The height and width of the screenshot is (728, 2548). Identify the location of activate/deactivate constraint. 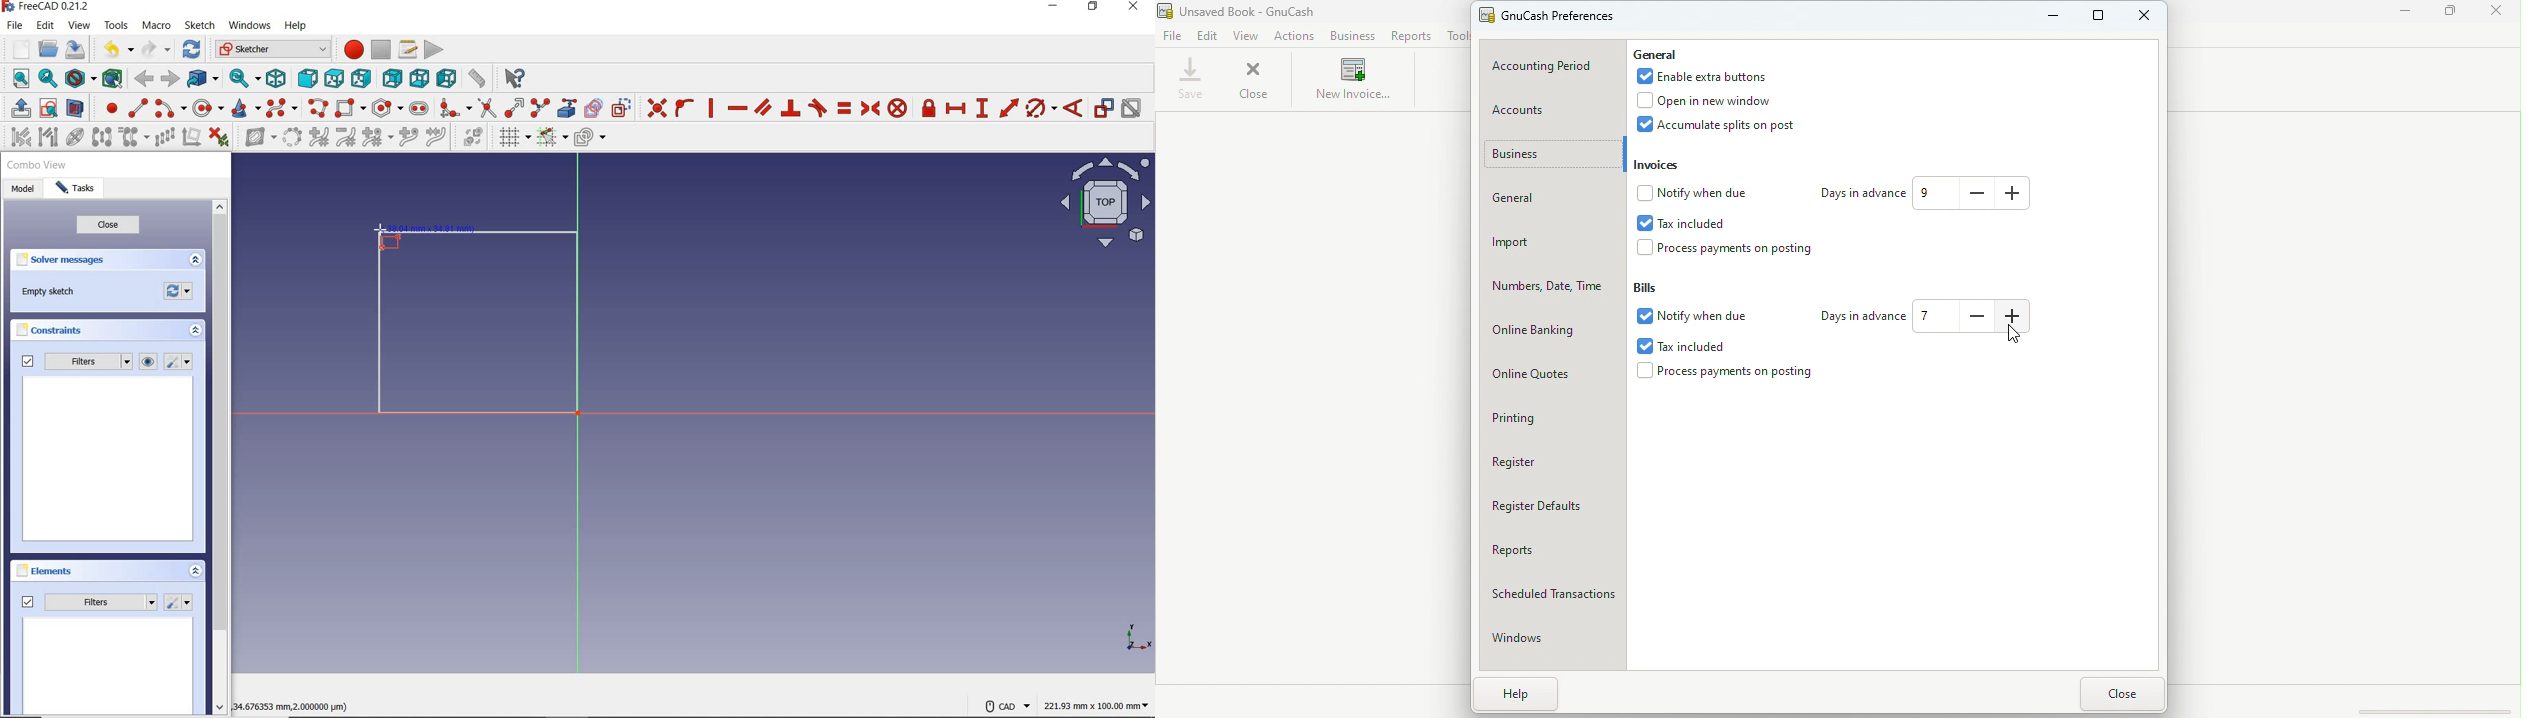
(1133, 109).